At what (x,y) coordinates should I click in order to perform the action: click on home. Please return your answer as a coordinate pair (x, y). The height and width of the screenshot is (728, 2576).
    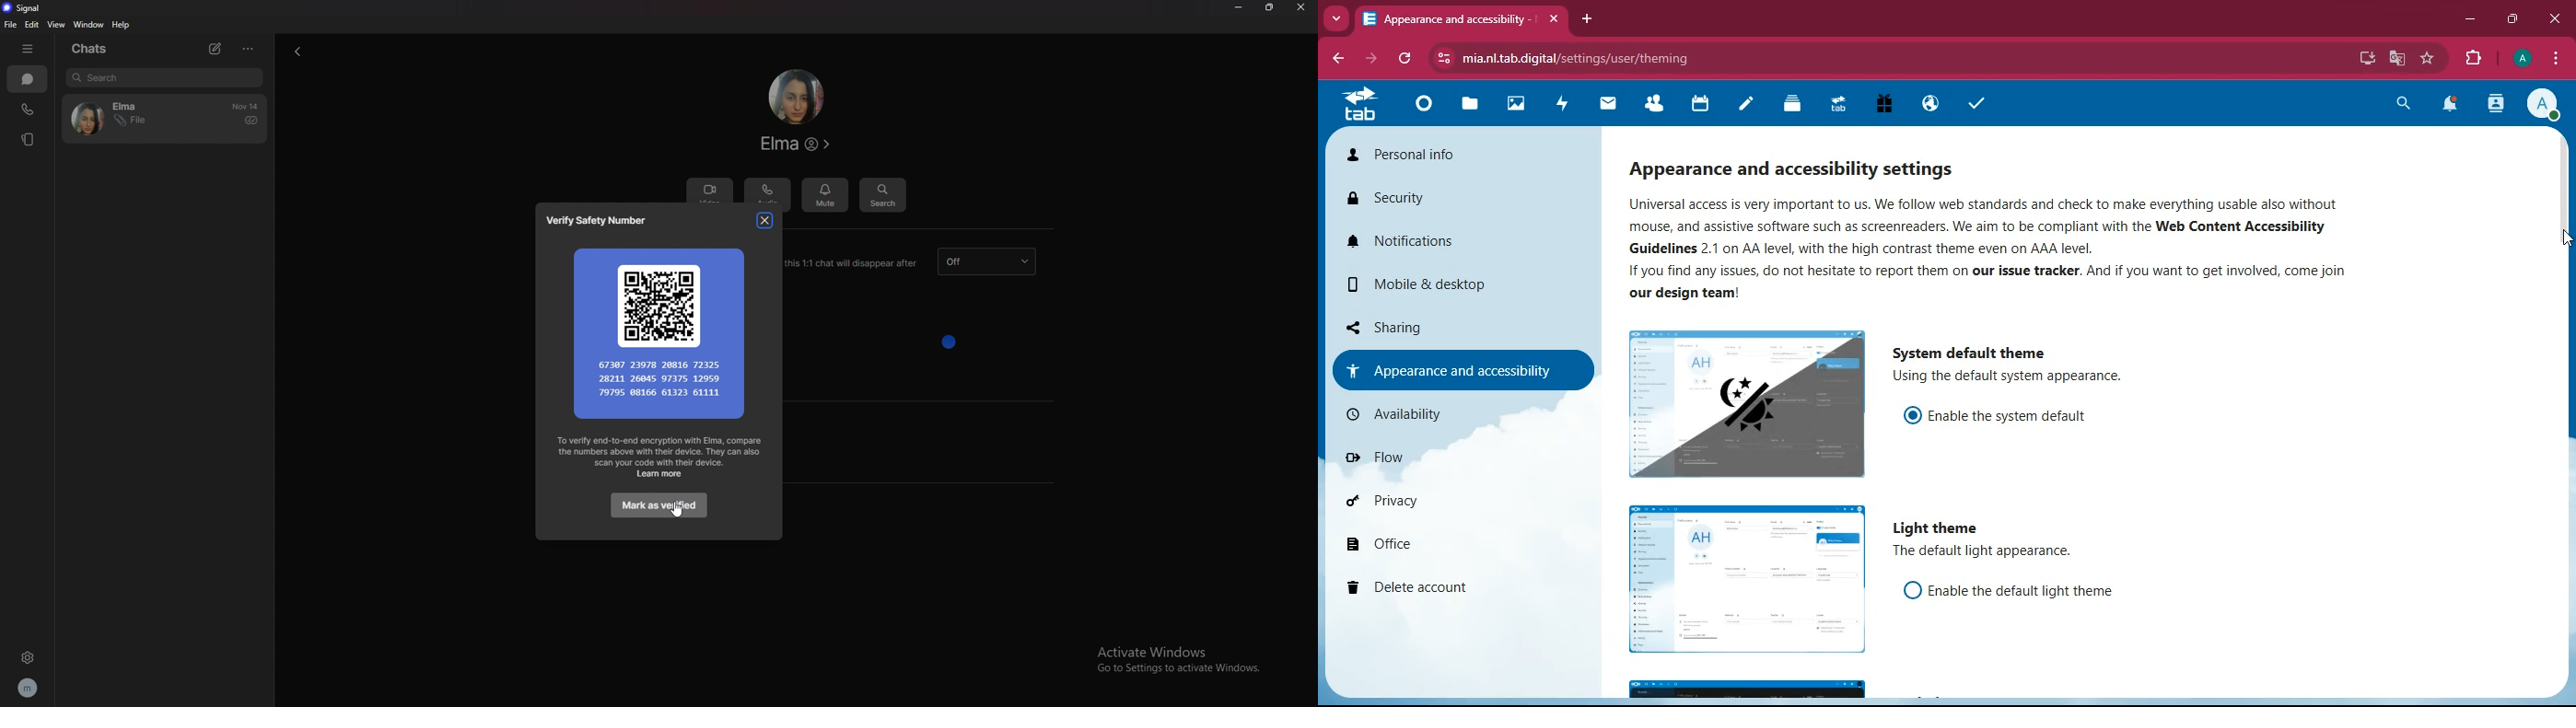
    Looking at the image, I should click on (1421, 110).